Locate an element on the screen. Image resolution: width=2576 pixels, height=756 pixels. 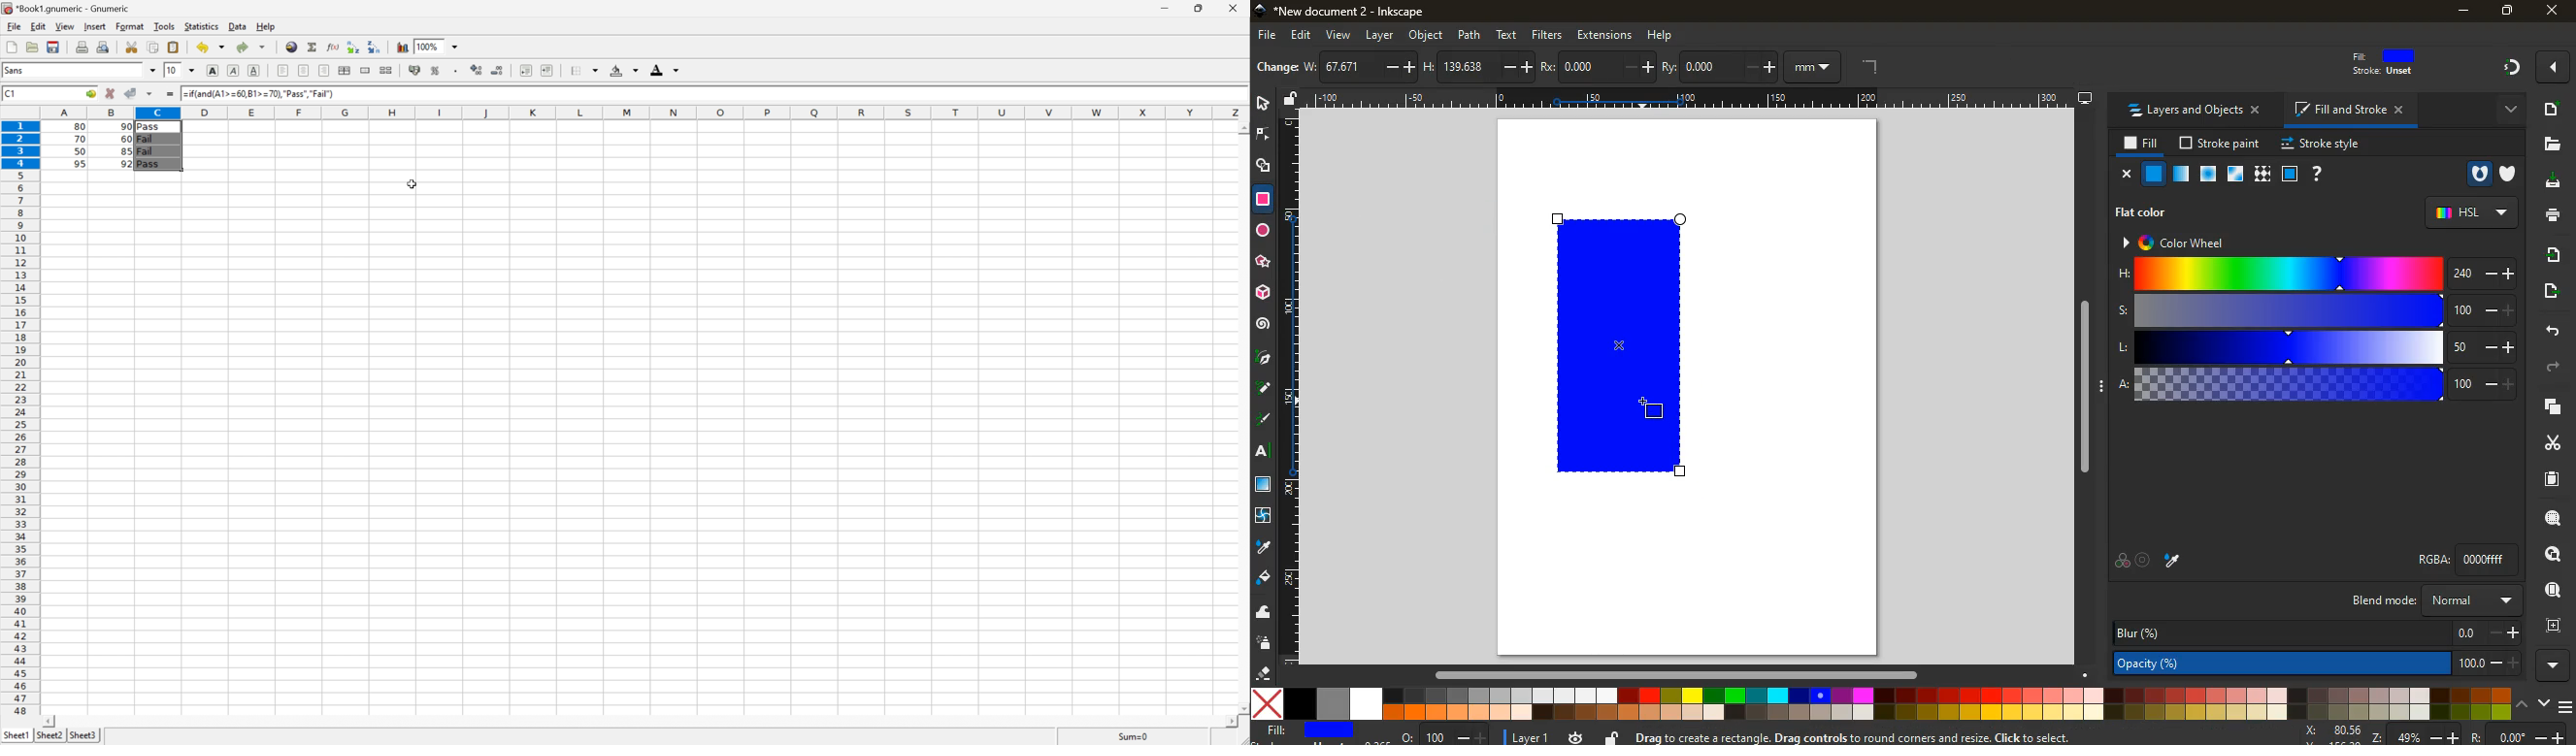
rectangle is located at coordinates (1638, 346).